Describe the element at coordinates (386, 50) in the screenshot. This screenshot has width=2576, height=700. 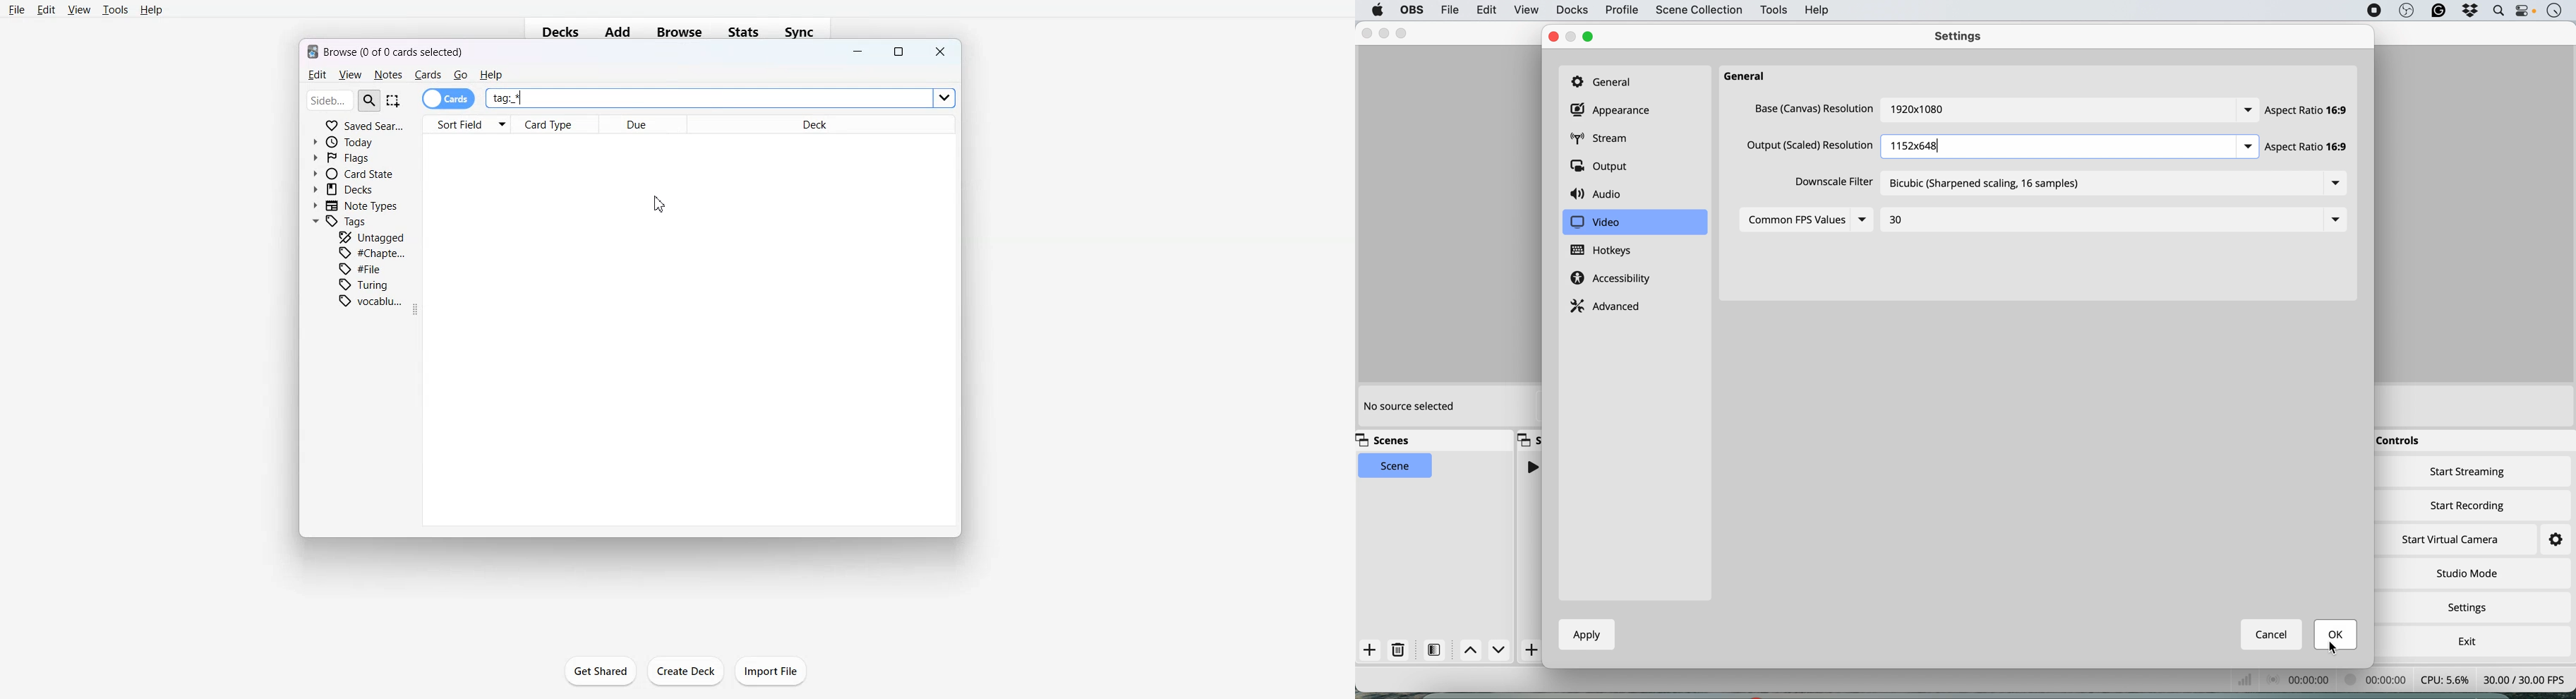
I see `Text` at that location.